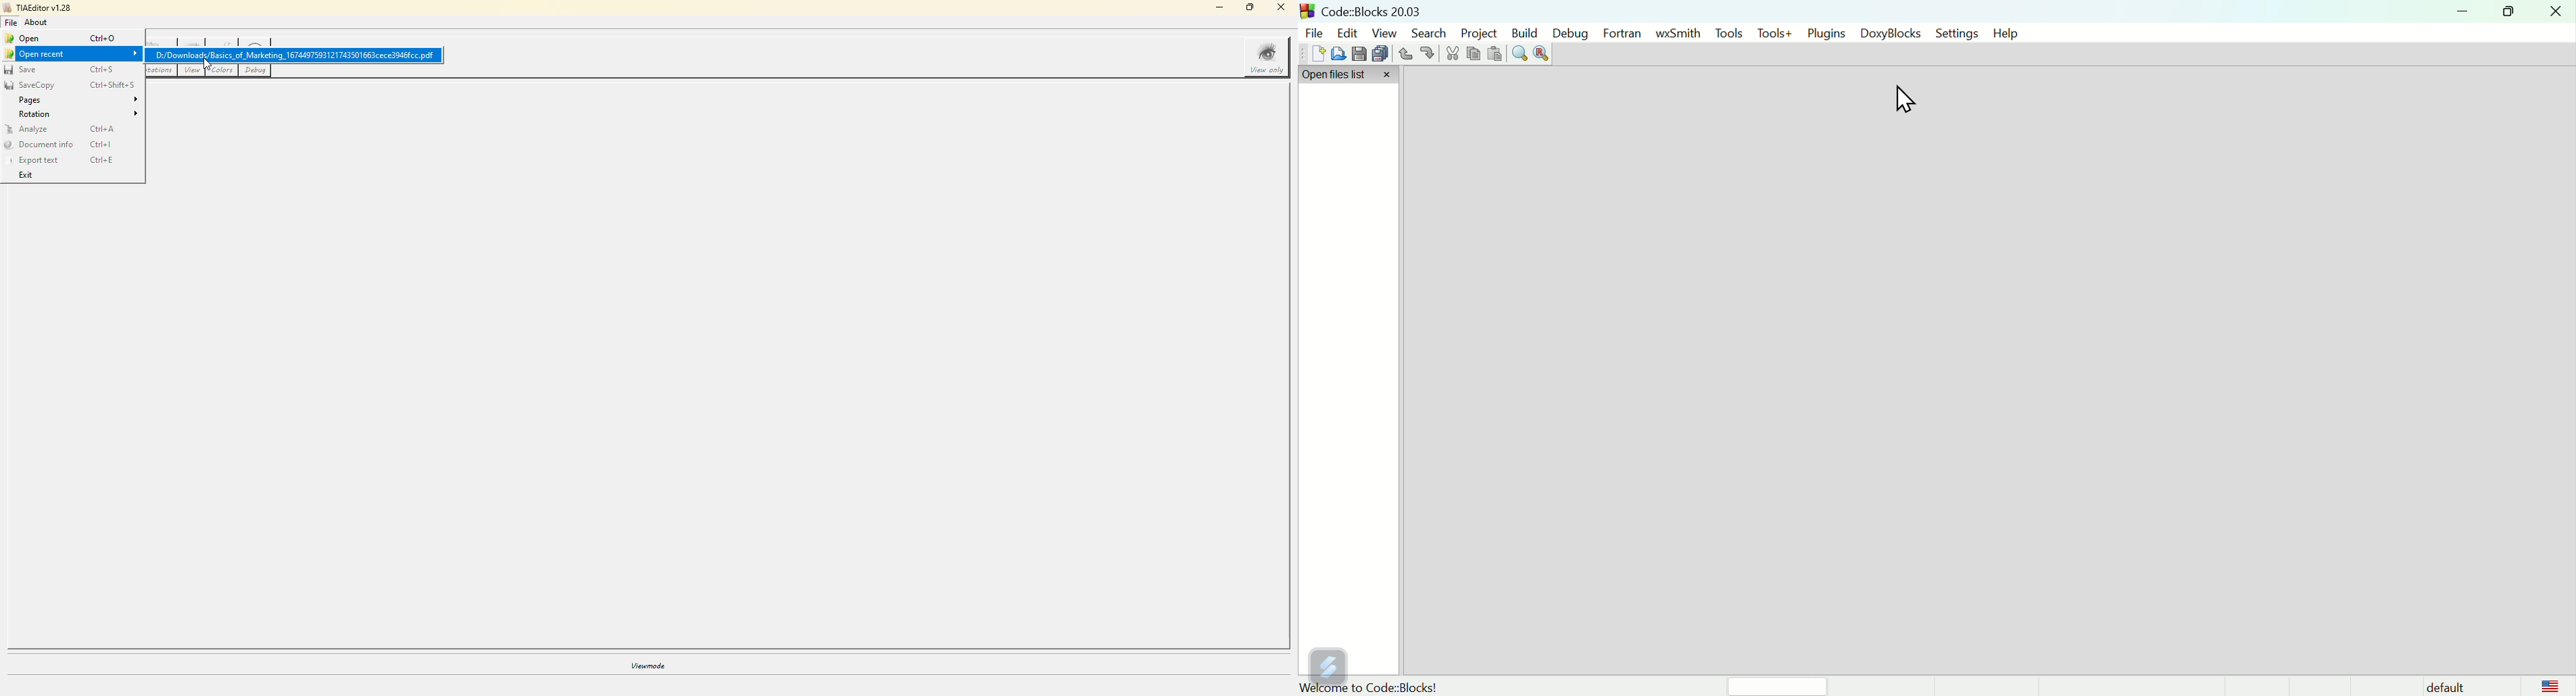 Image resolution: width=2576 pixels, height=700 pixels. I want to click on help, so click(2009, 33).